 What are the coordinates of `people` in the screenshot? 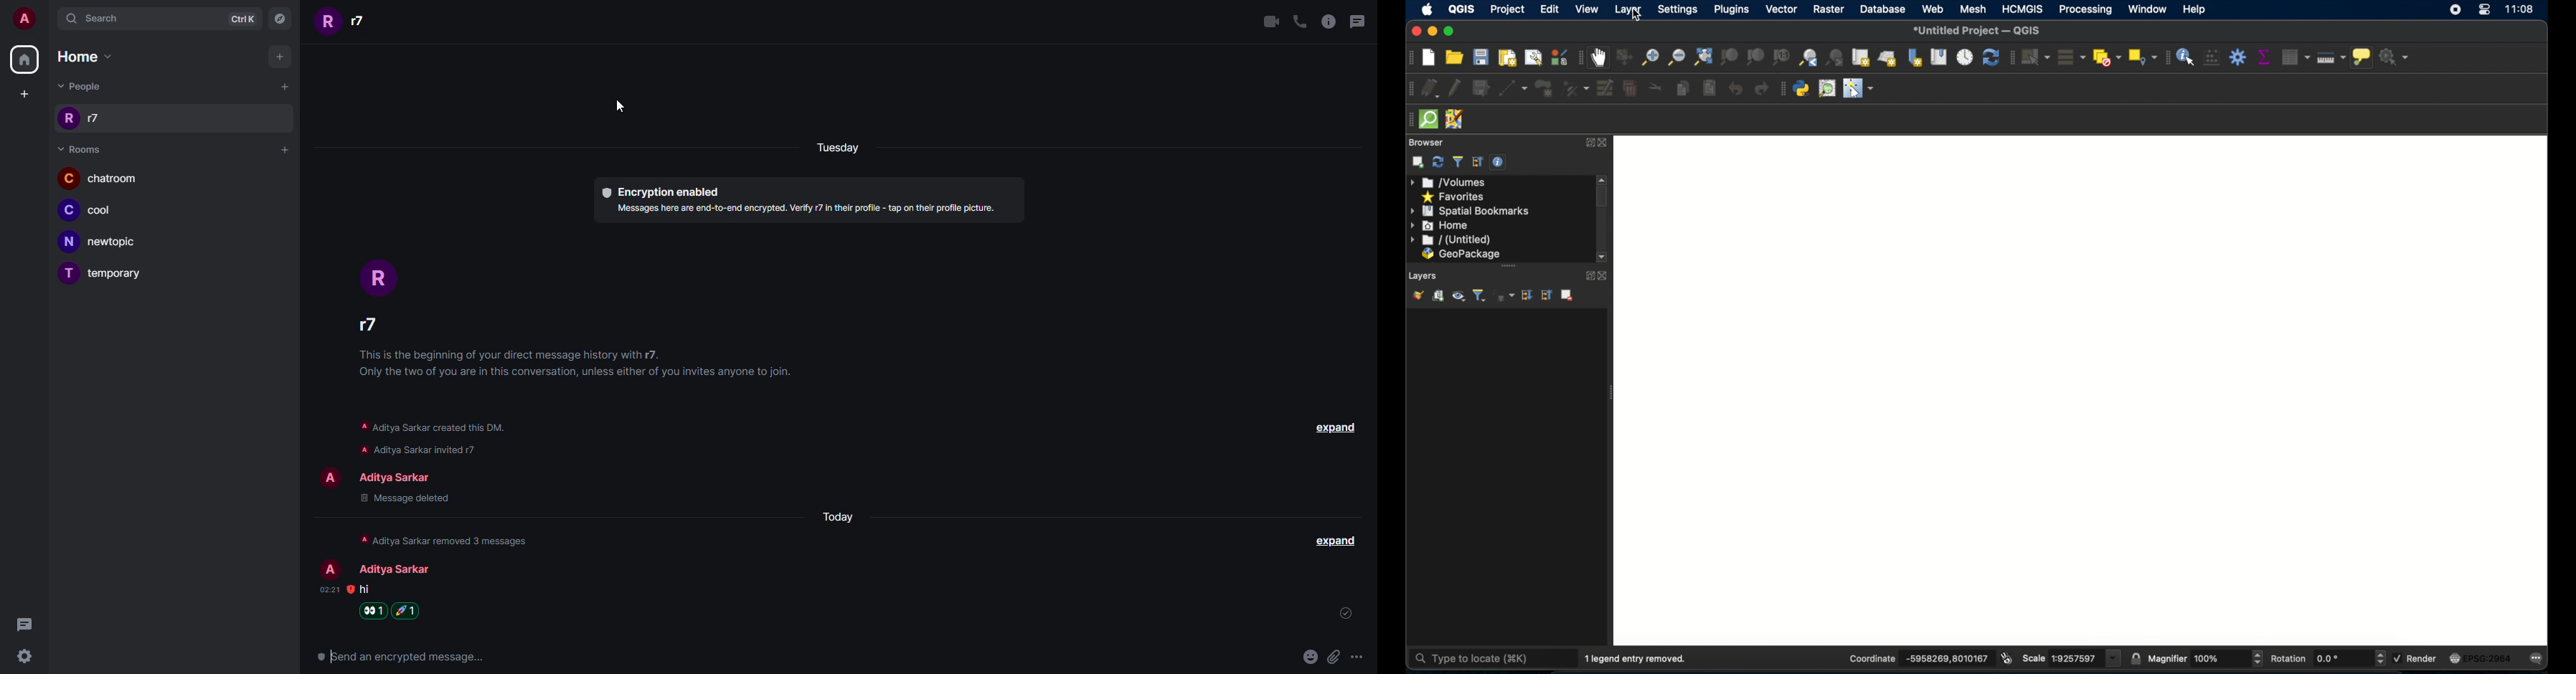 It's located at (370, 323).